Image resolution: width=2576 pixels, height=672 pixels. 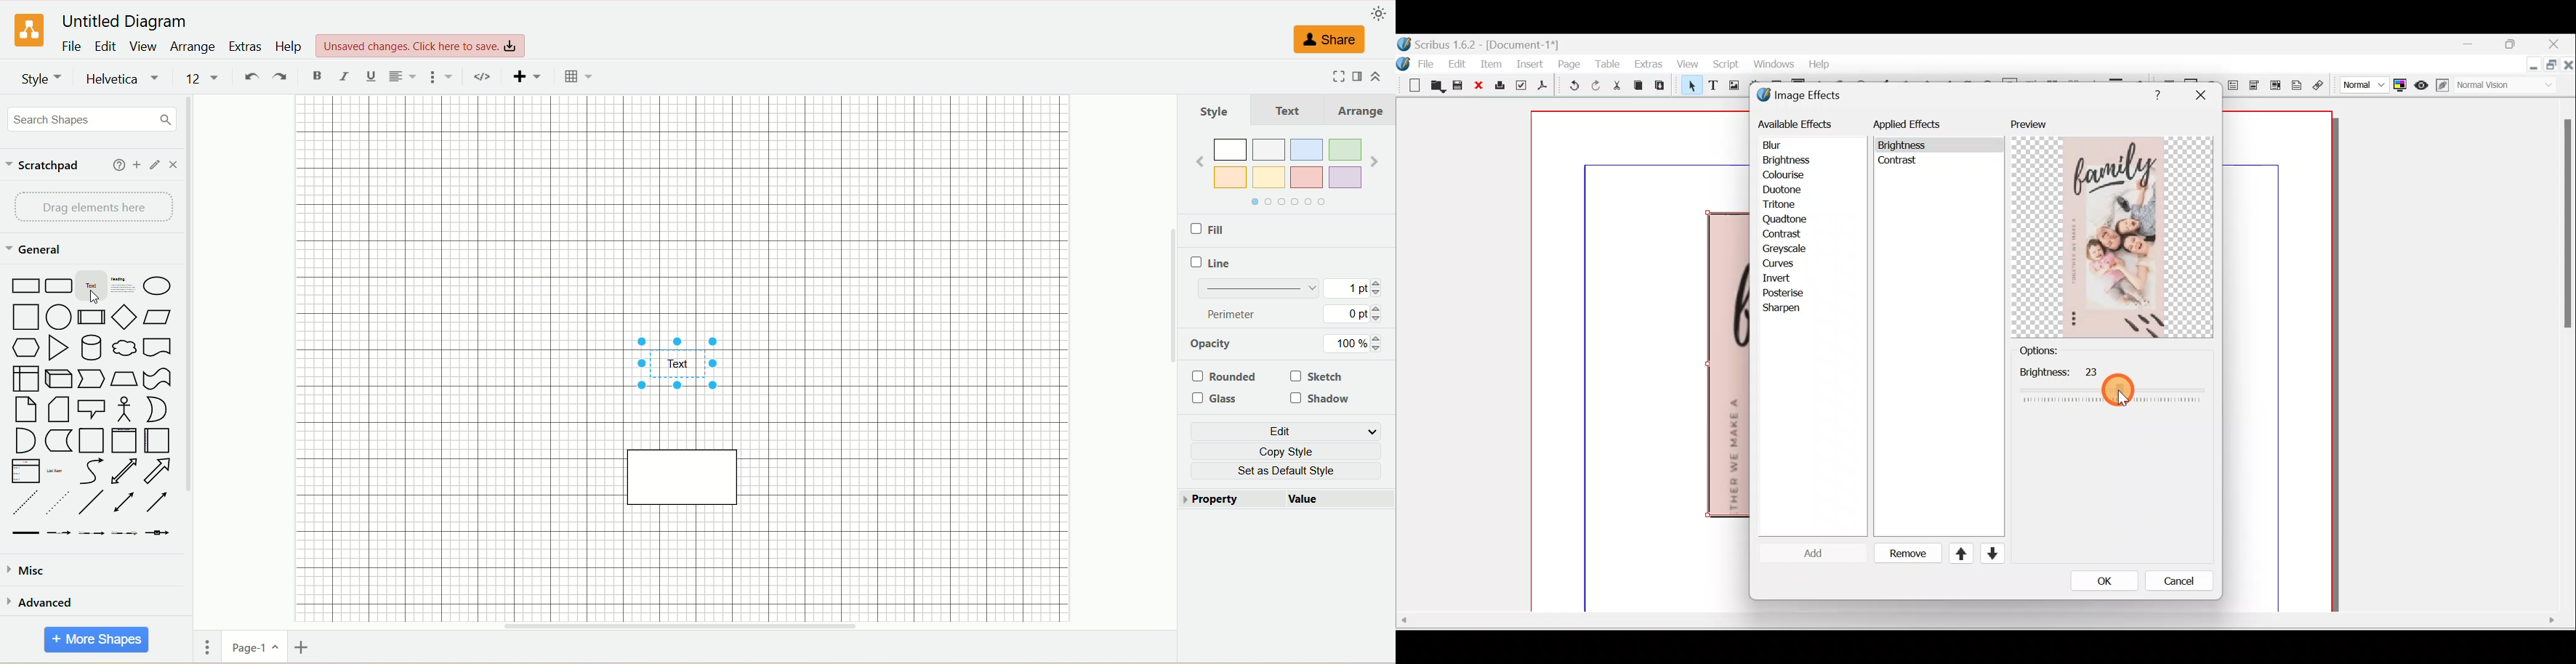 I want to click on cylinder, so click(x=90, y=347).